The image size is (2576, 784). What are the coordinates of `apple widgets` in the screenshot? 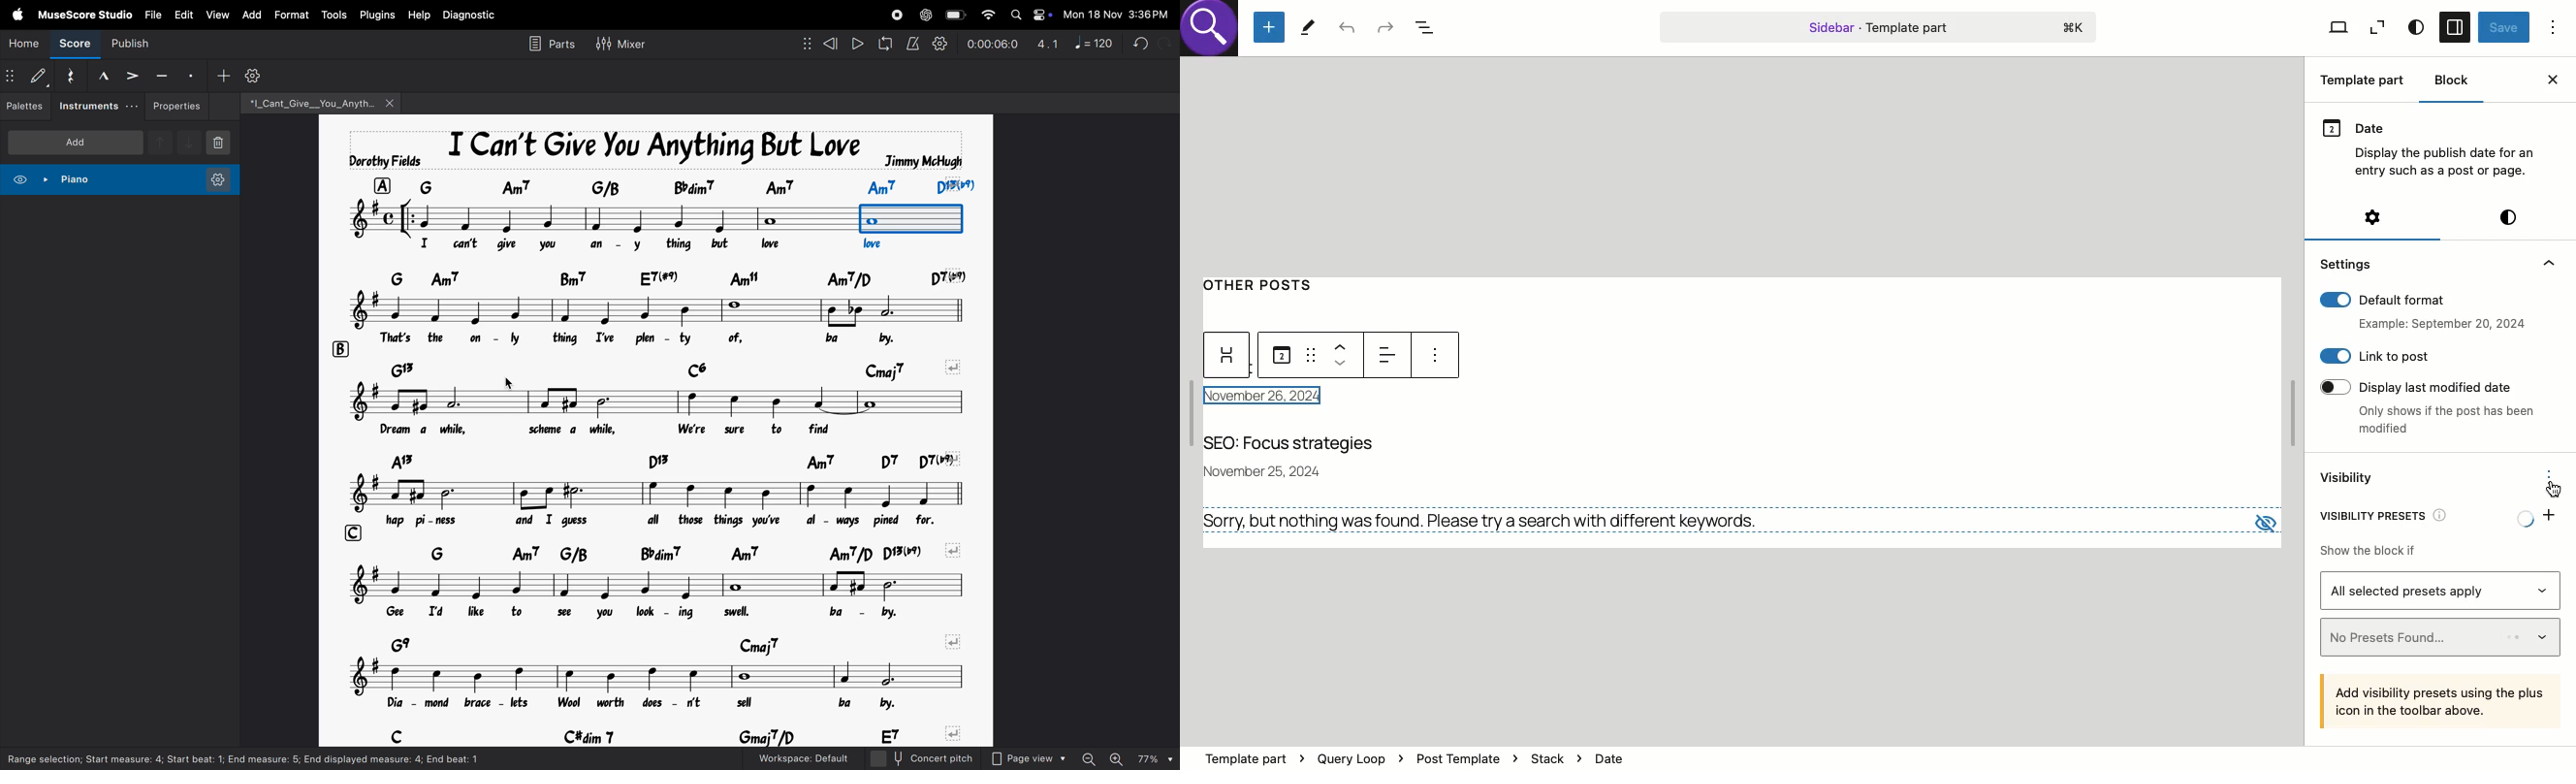 It's located at (1029, 14).